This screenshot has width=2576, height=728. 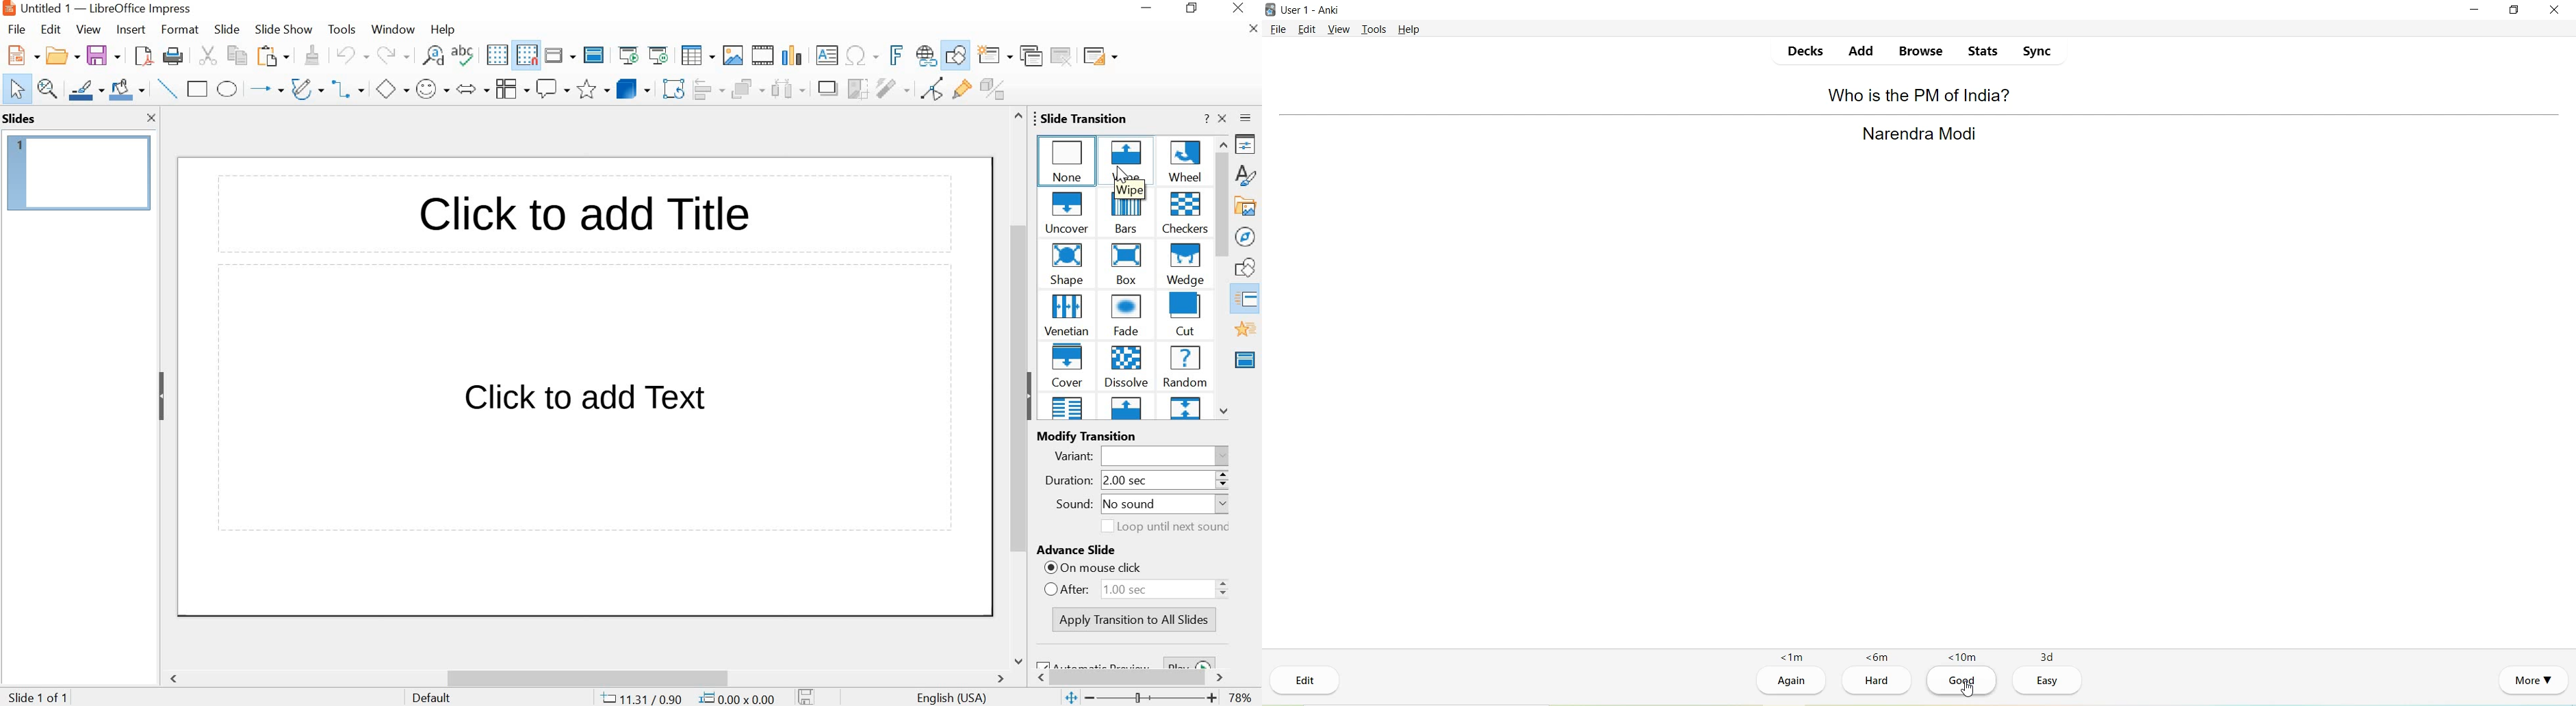 What do you see at coordinates (2532, 681) in the screenshot?
I see `More` at bounding box center [2532, 681].